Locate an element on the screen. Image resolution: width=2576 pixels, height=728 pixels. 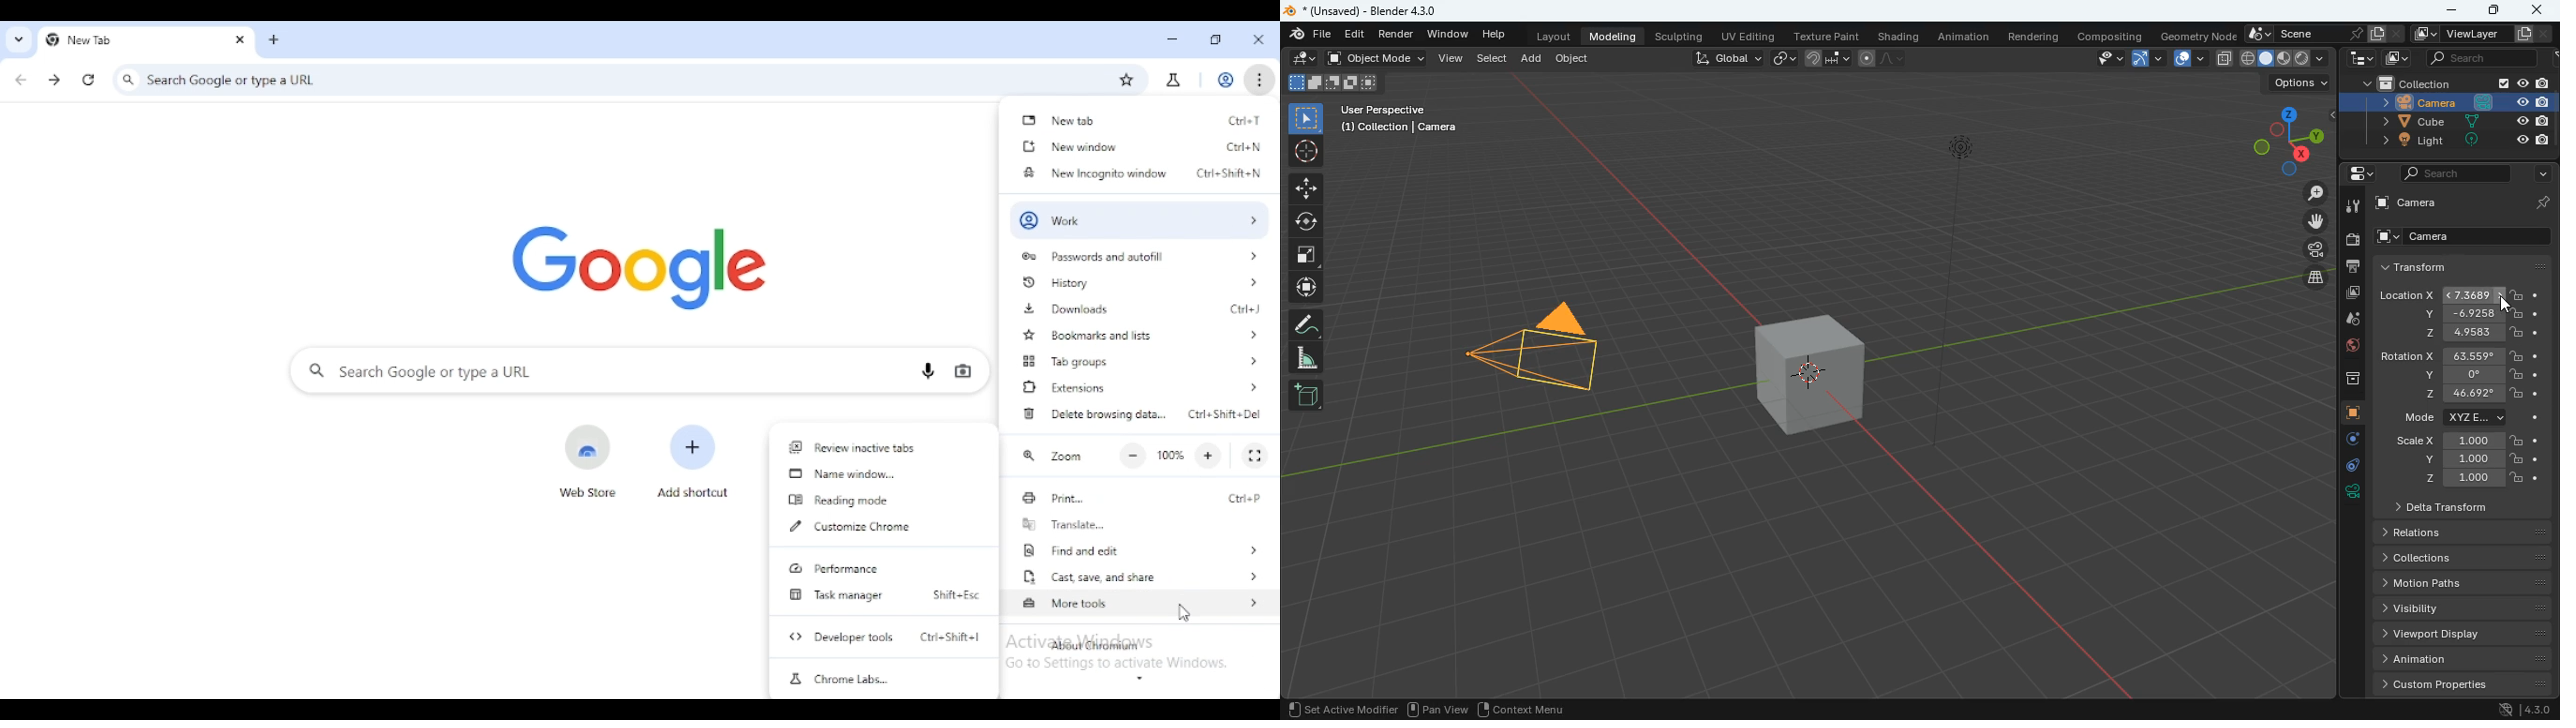
make text larger is located at coordinates (1210, 457).